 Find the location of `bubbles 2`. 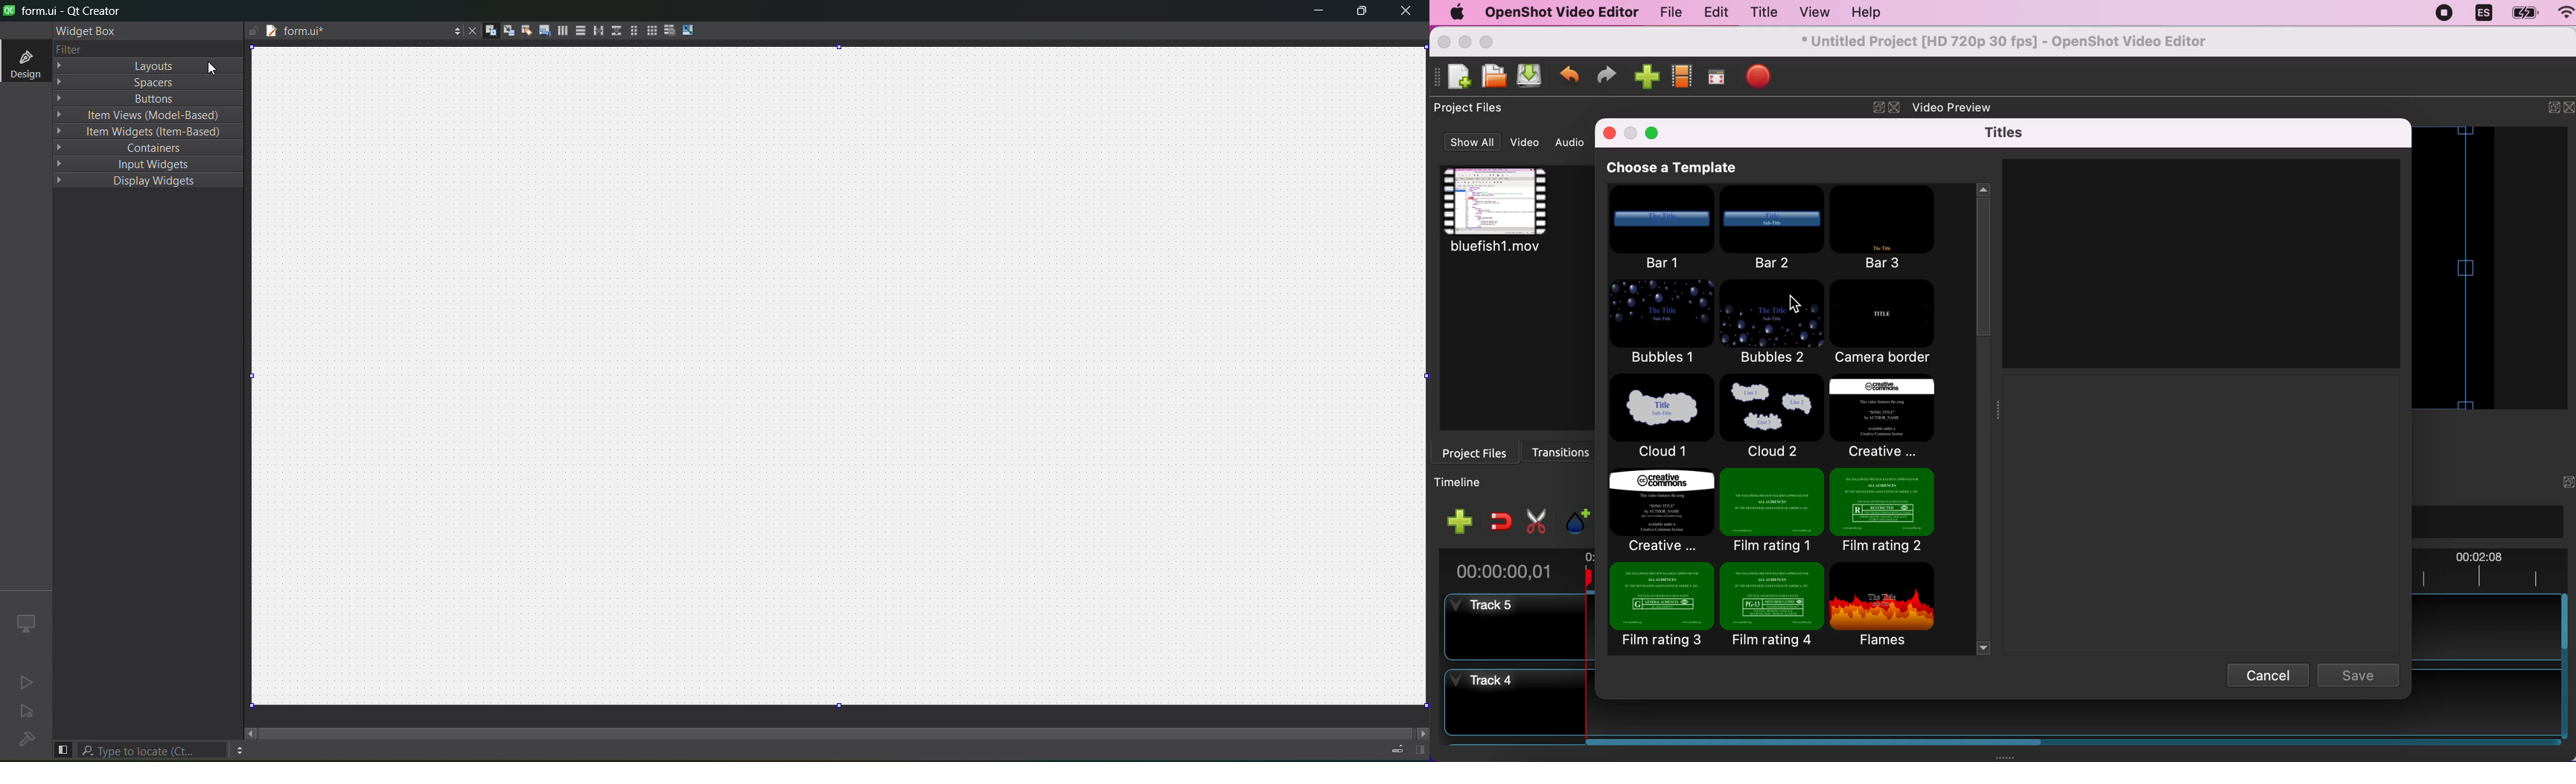

bubbles 2 is located at coordinates (1772, 324).